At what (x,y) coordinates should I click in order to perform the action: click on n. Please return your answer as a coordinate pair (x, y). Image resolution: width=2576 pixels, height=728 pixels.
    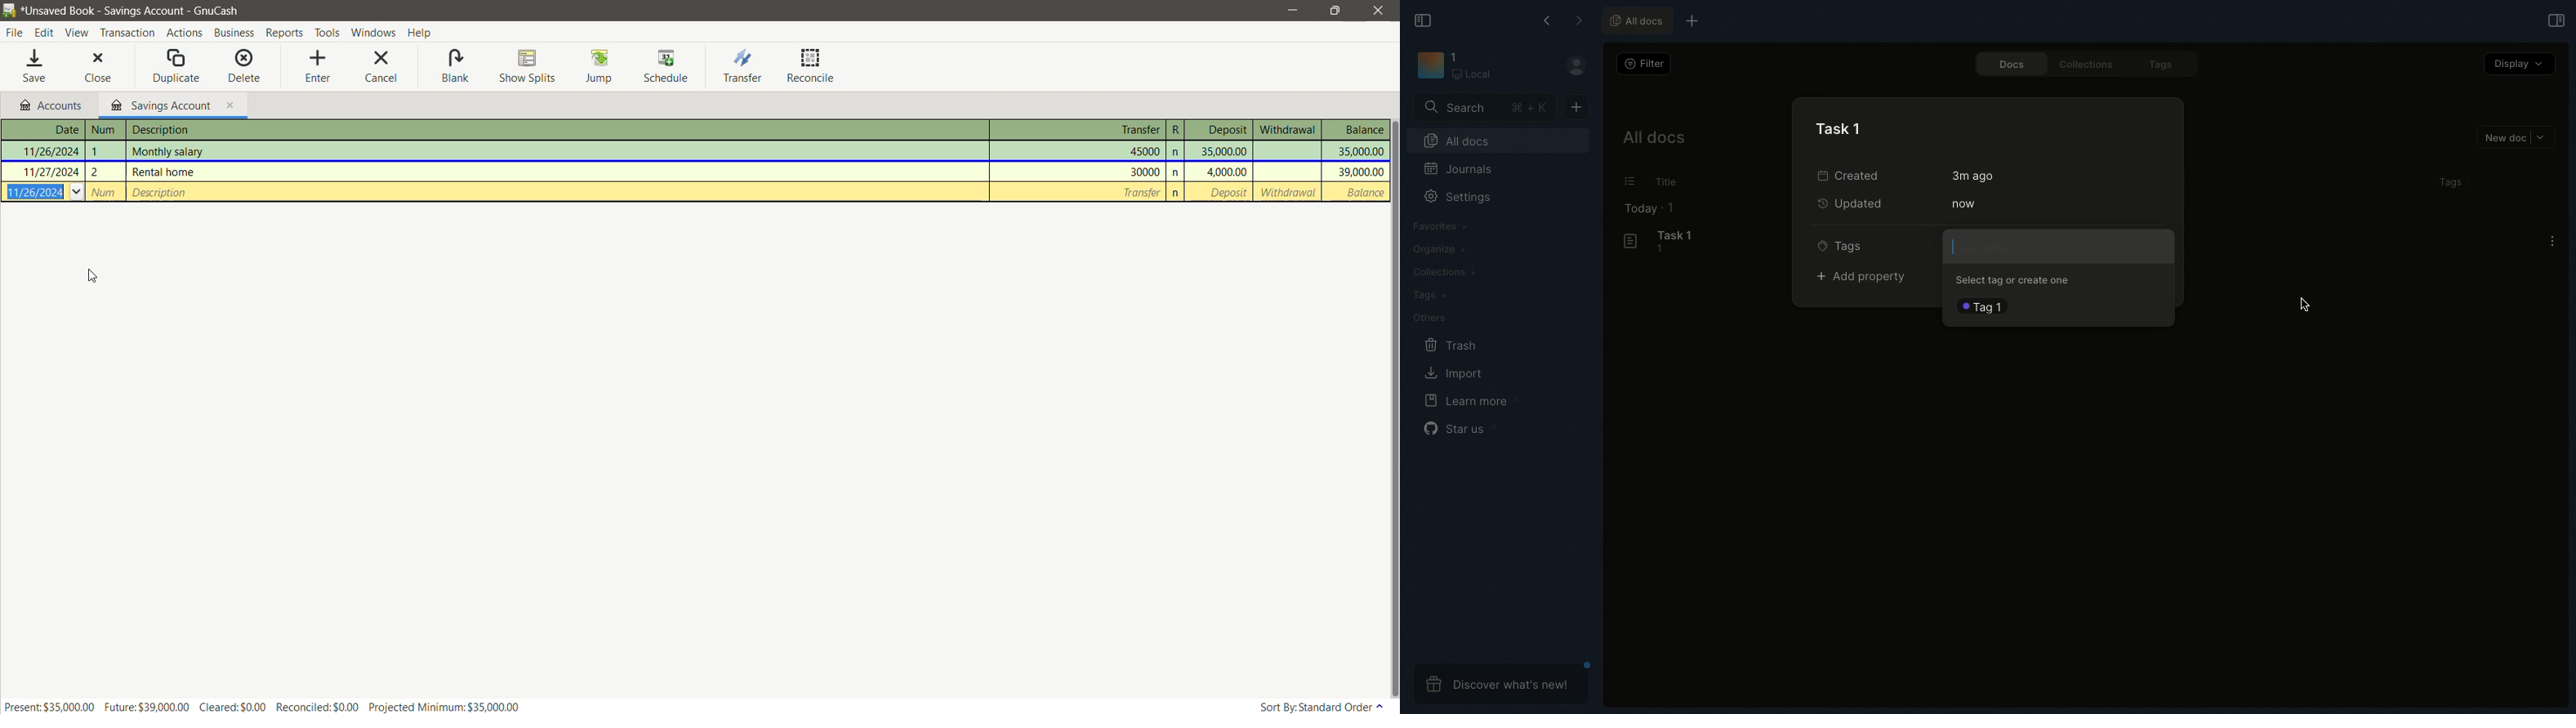
    Looking at the image, I should click on (1177, 151).